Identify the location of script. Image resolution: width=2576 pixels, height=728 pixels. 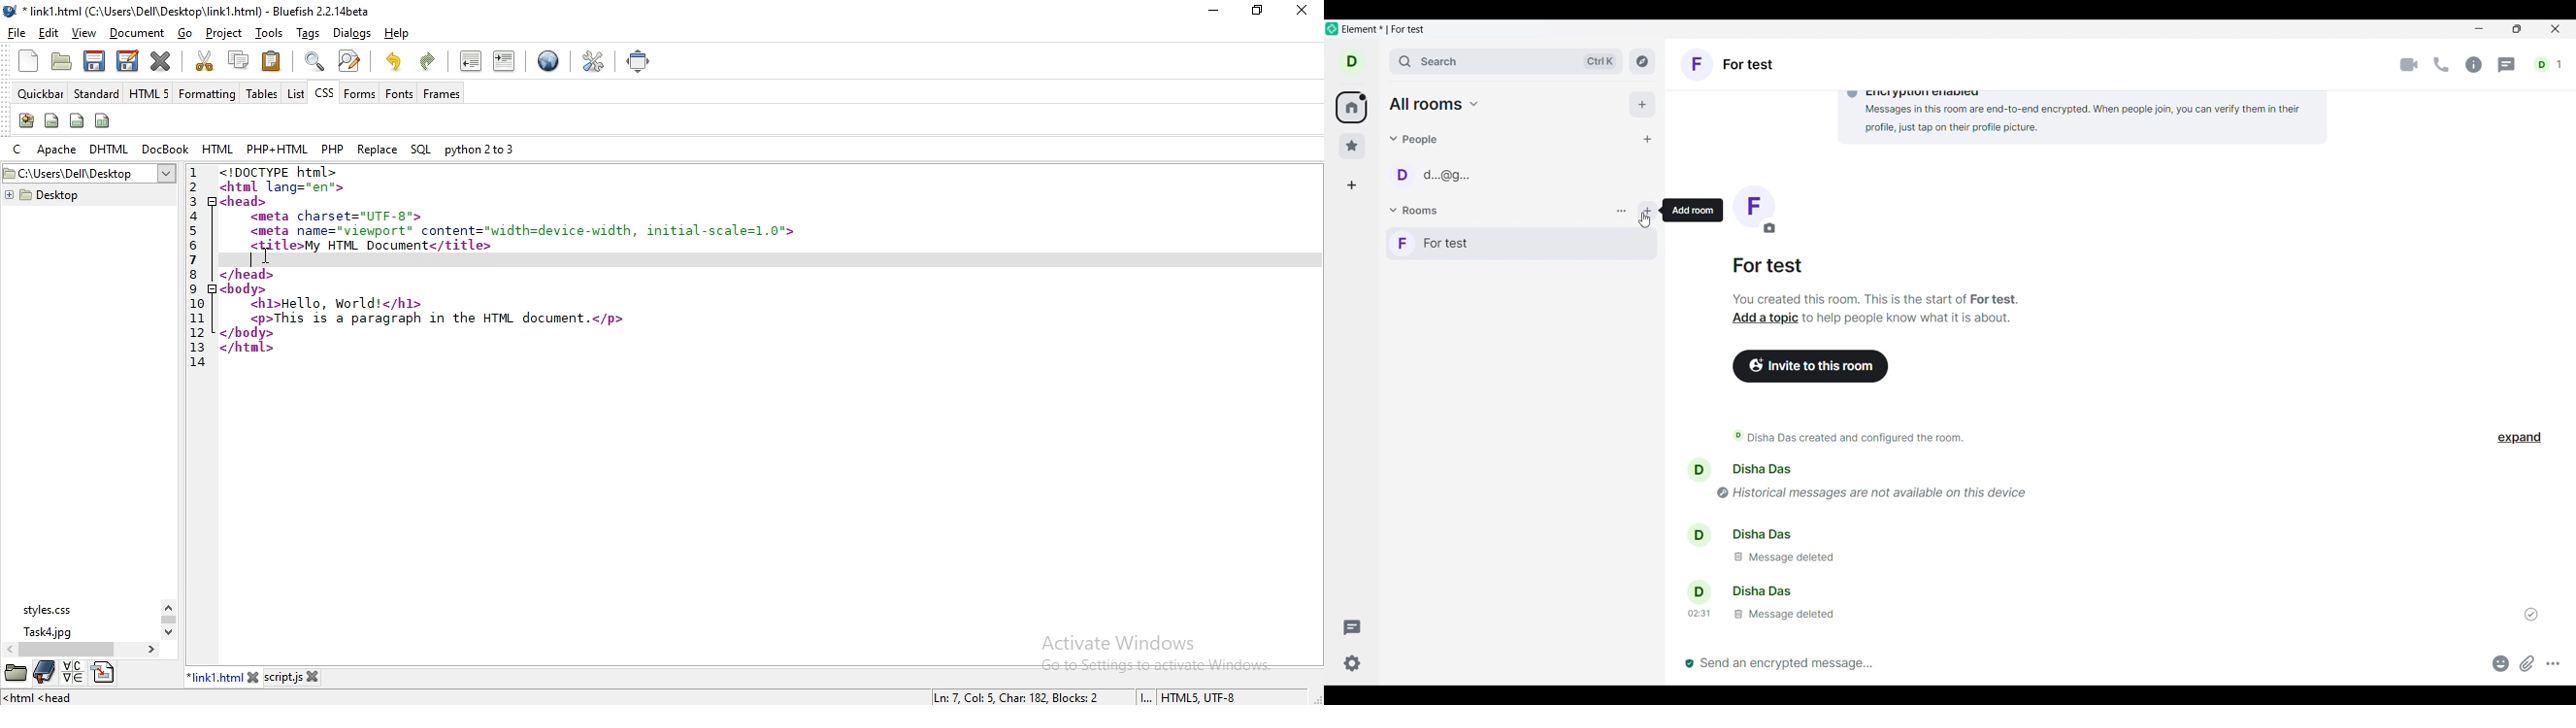
(283, 677).